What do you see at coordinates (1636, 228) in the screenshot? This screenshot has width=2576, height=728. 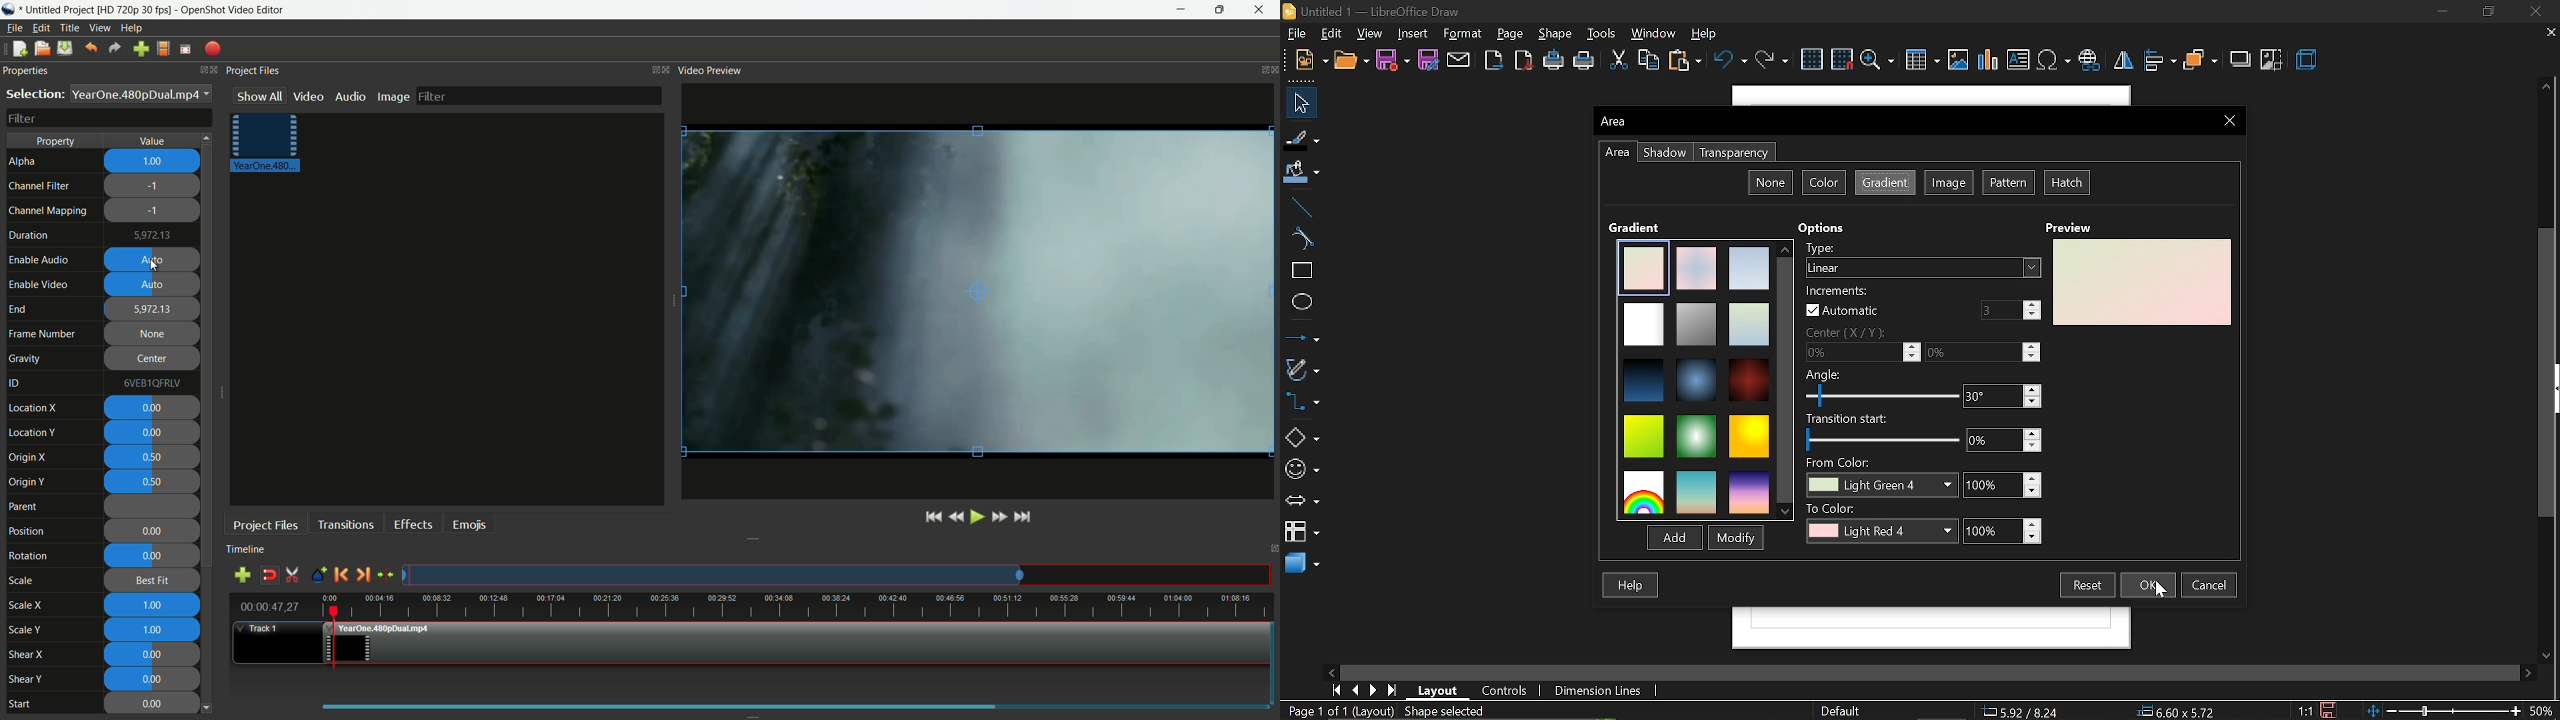 I see `Gradient` at bounding box center [1636, 228].